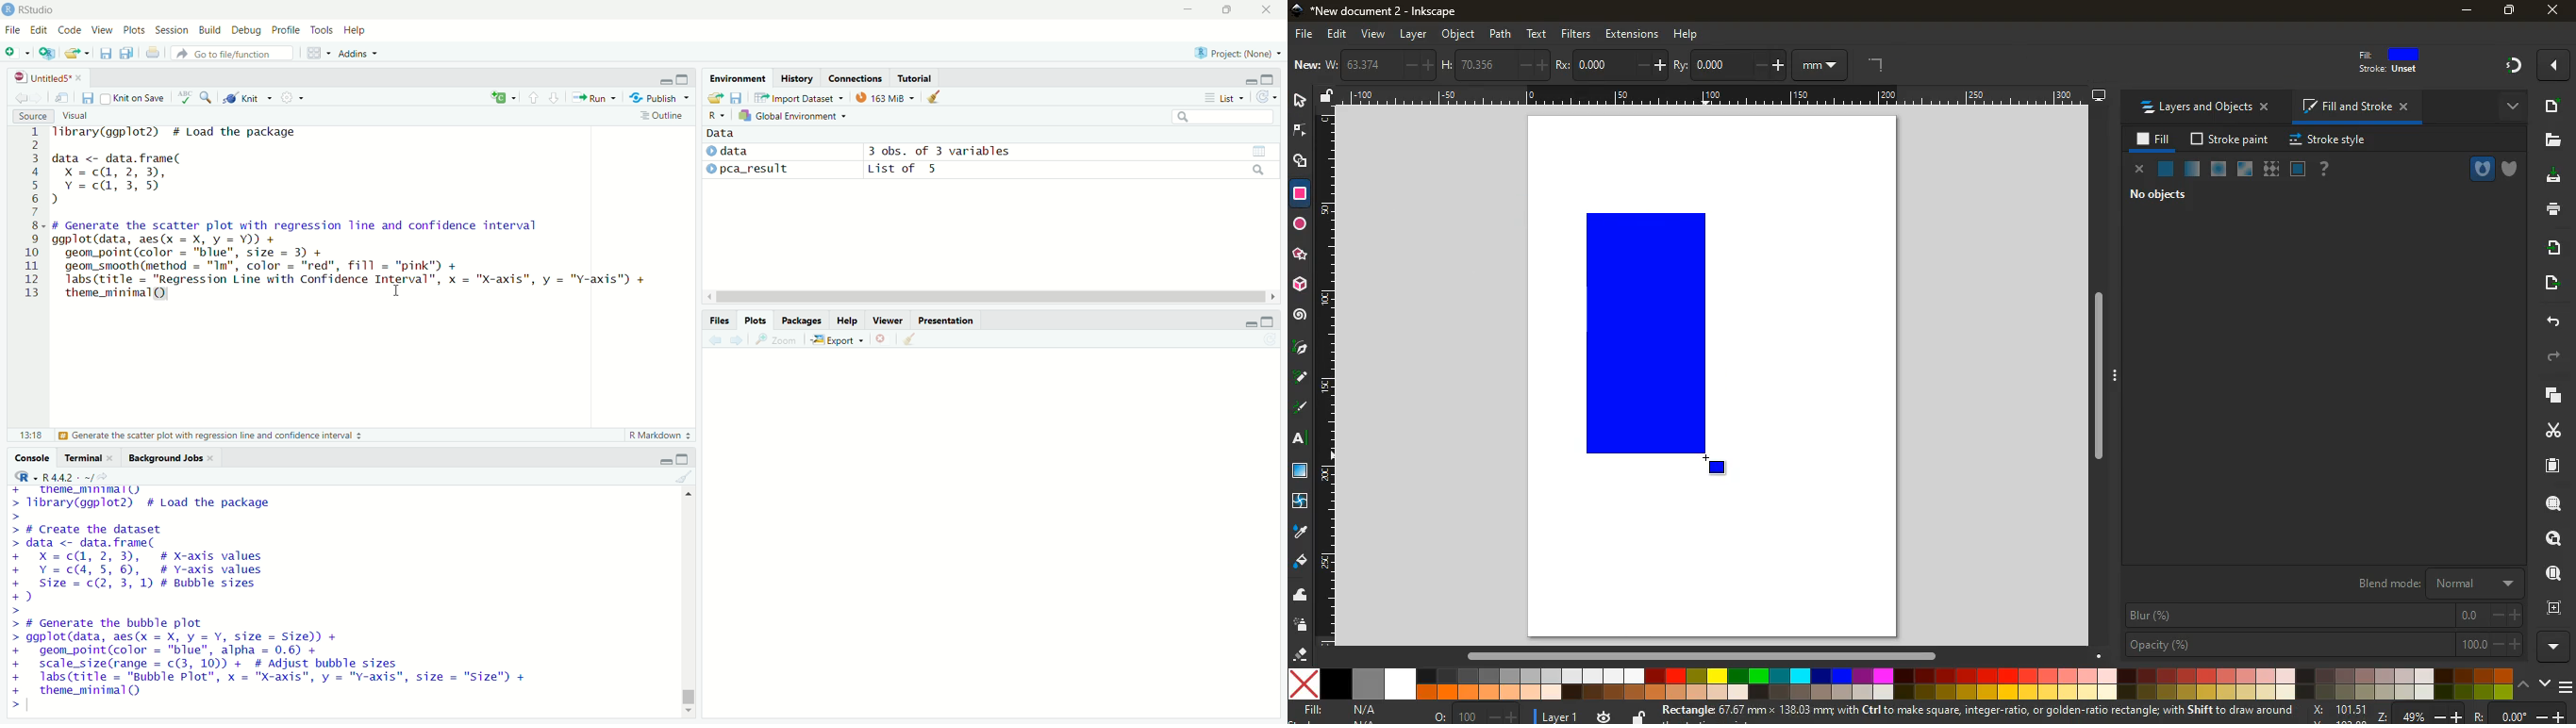 This screenshot has width=2576, height=728. I want to click on Clear console, so click(683, 477).